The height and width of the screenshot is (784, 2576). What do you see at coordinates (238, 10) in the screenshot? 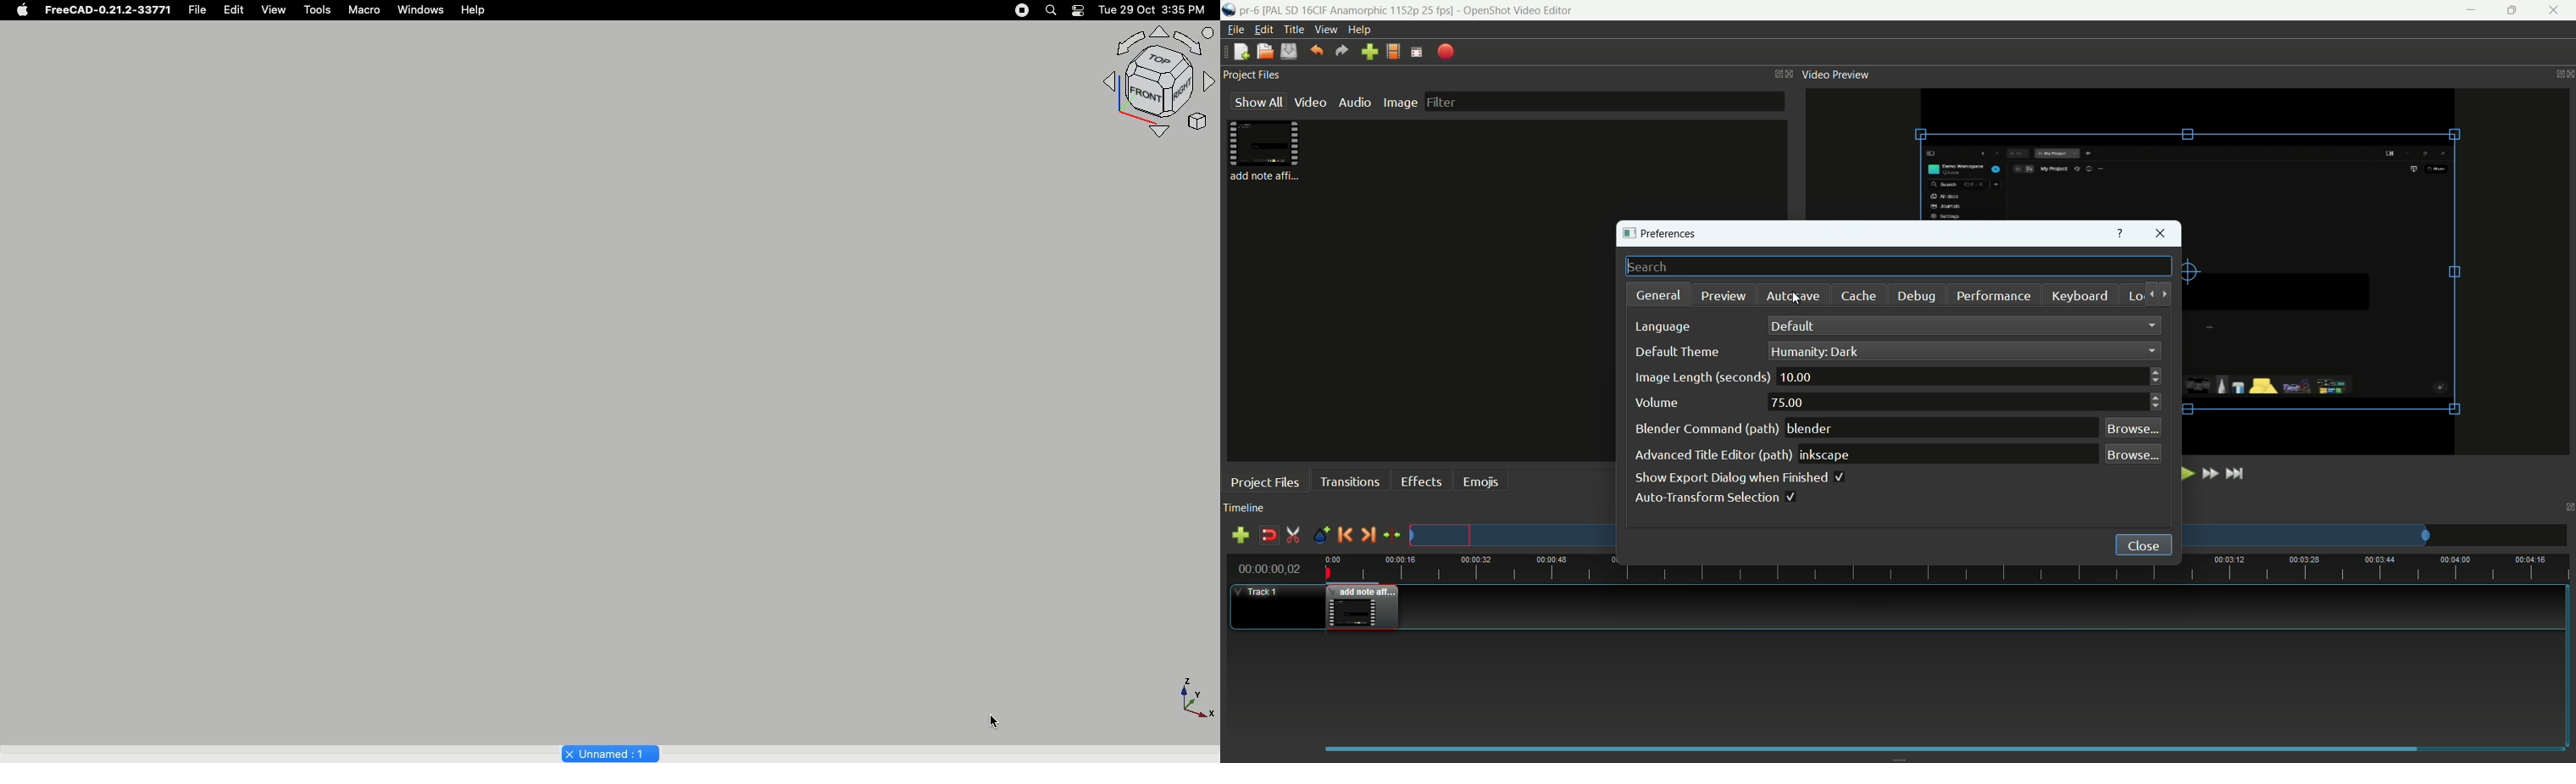
I see `Edit` at bounding box center [238, 10].